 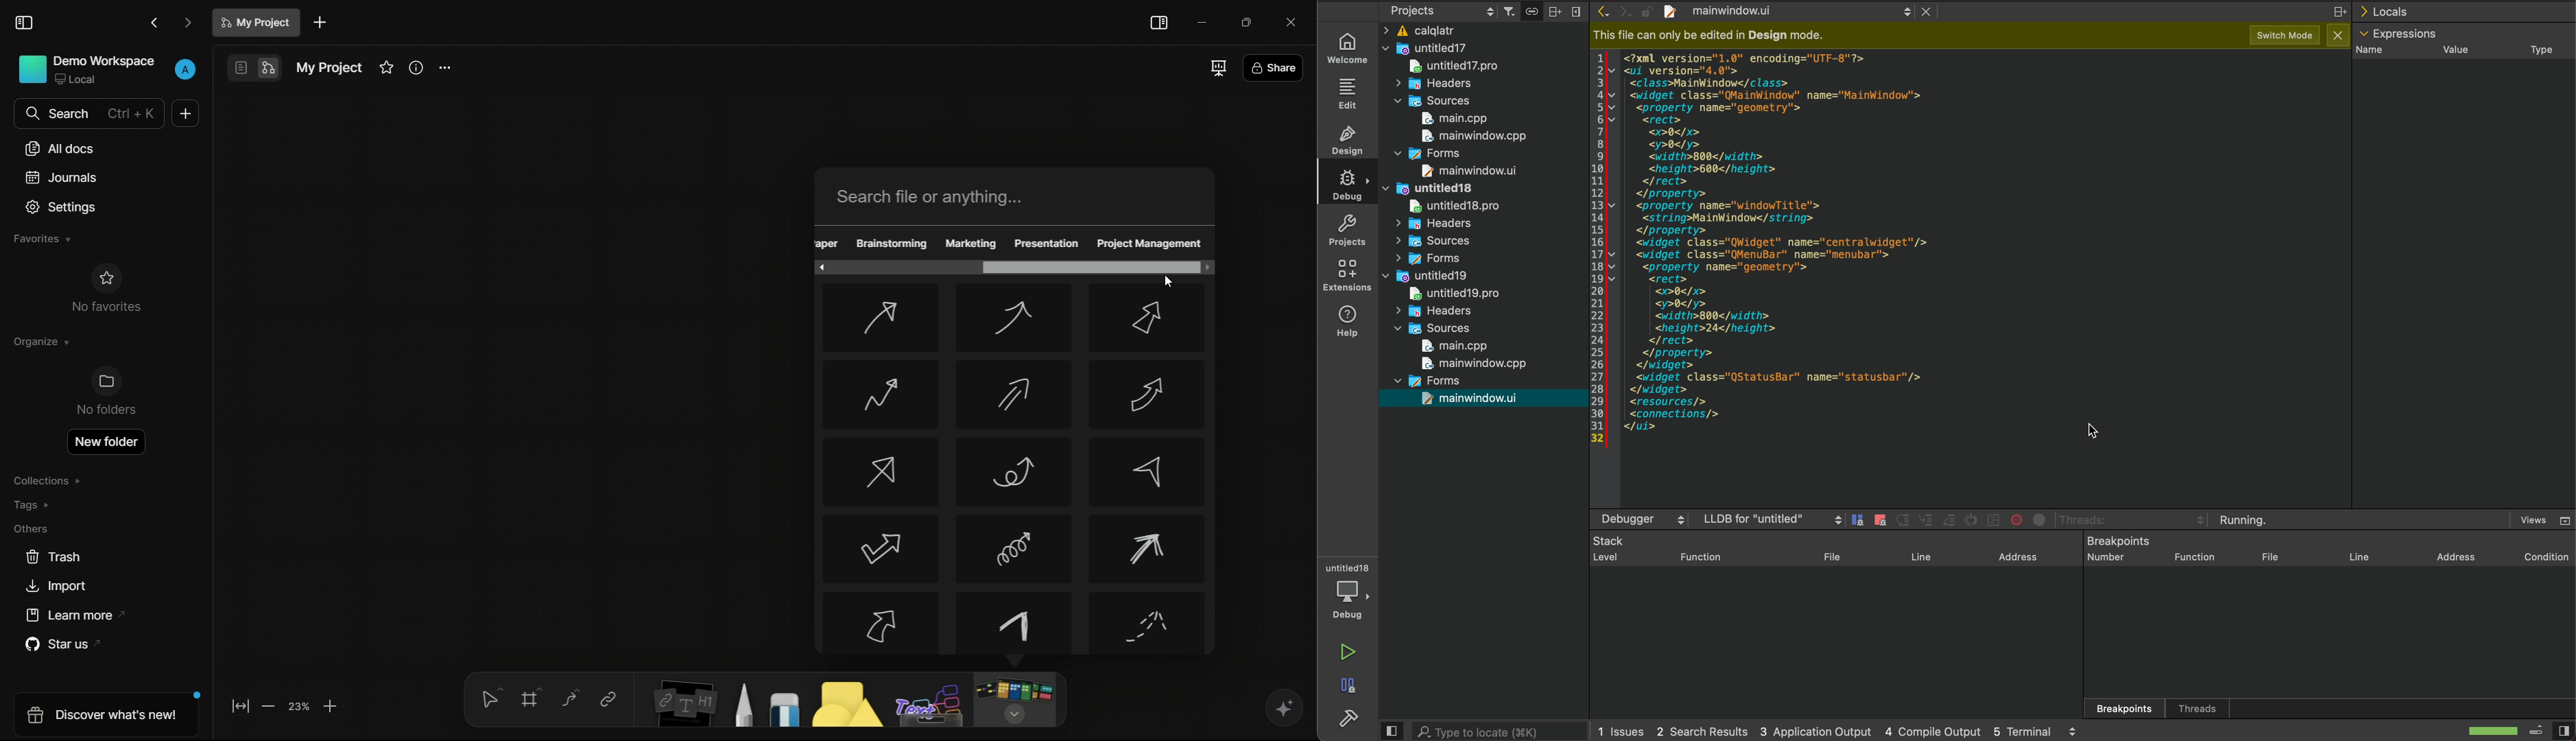 I want to click on terminal button, so click(x=1950, y=521).